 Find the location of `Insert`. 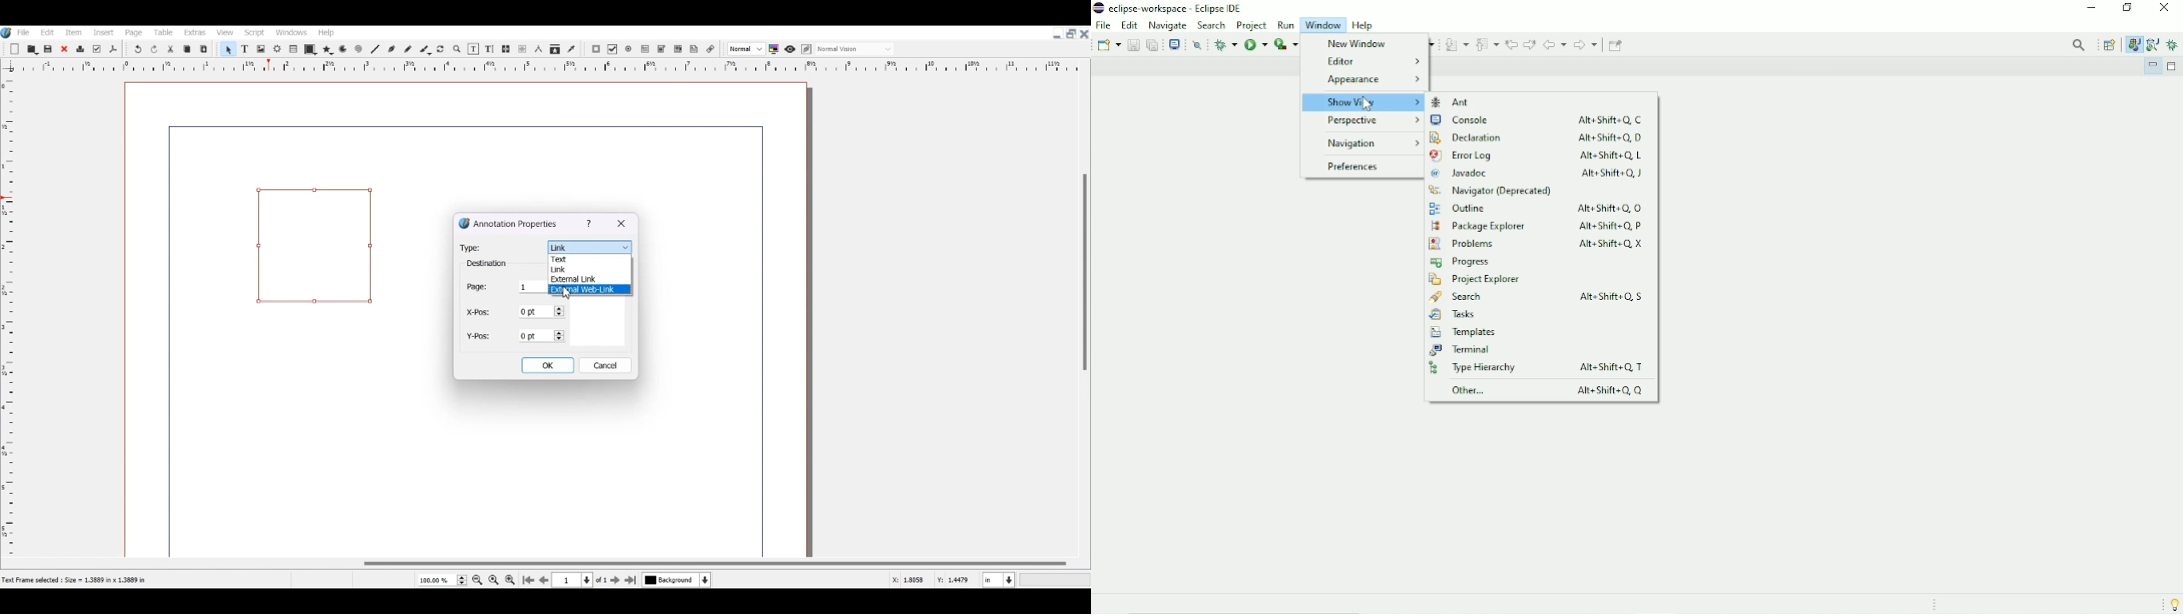

Insert is located at coordinates (102, 32).